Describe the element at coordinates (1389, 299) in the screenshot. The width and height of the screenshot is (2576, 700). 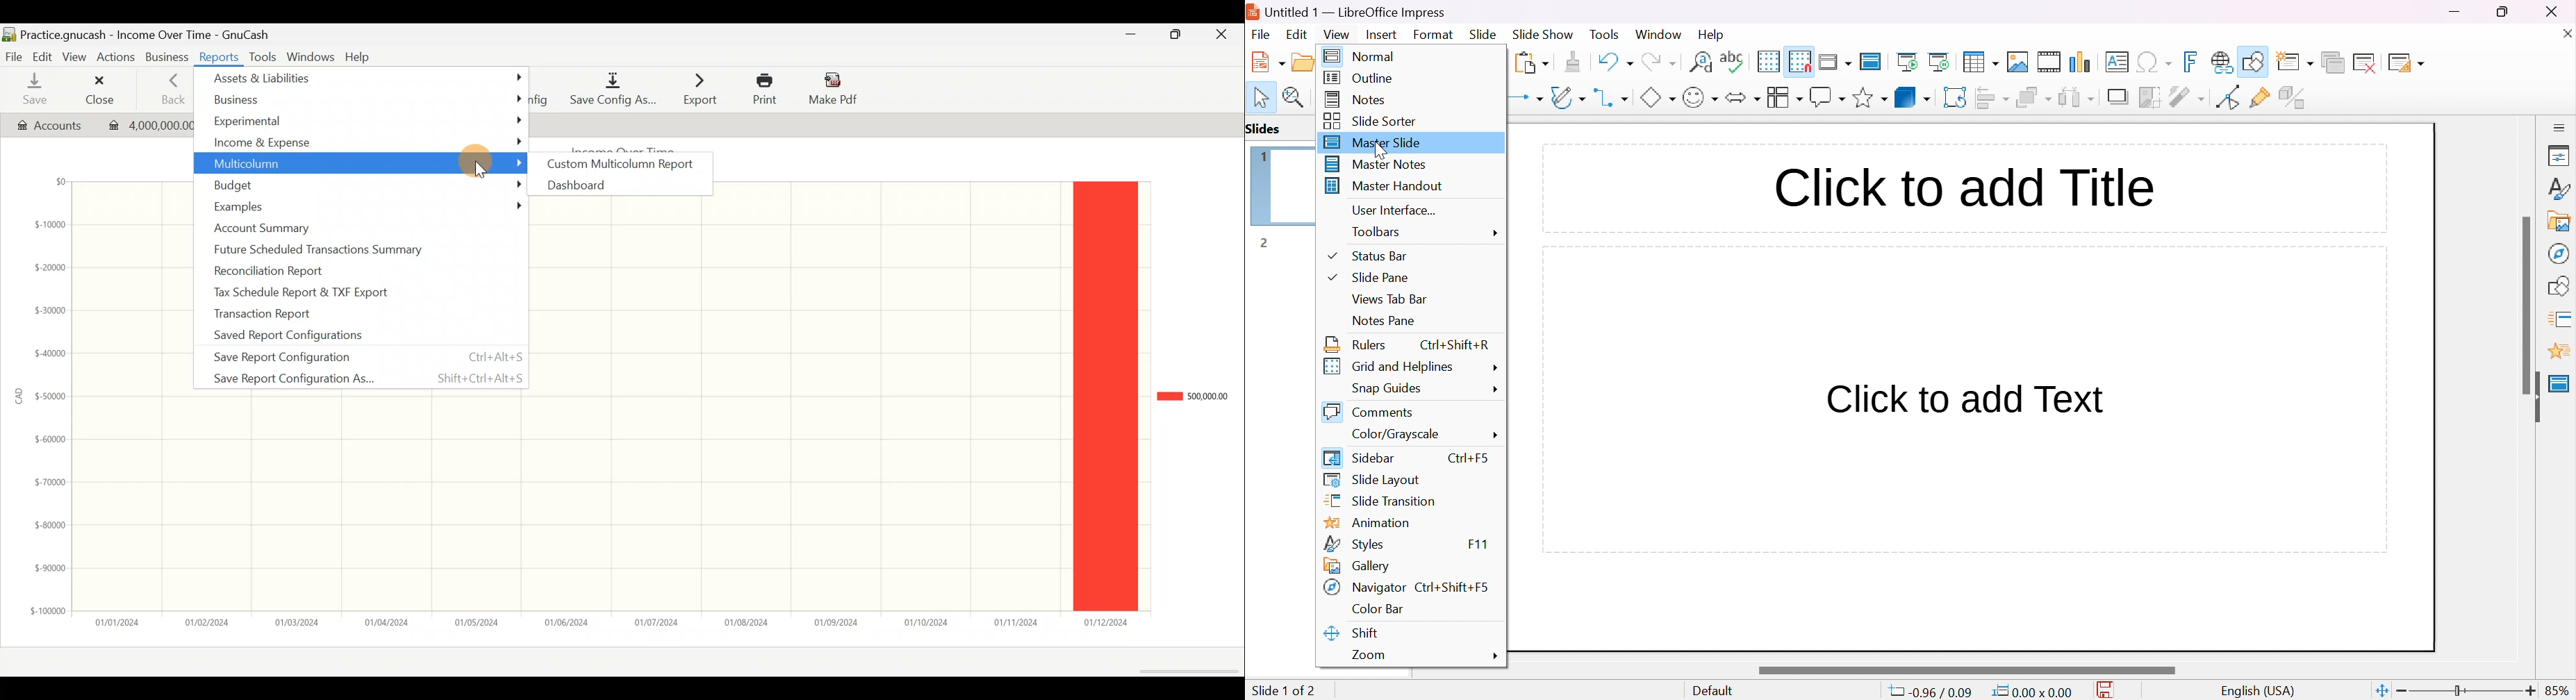
I see `views tab bar` at that location.